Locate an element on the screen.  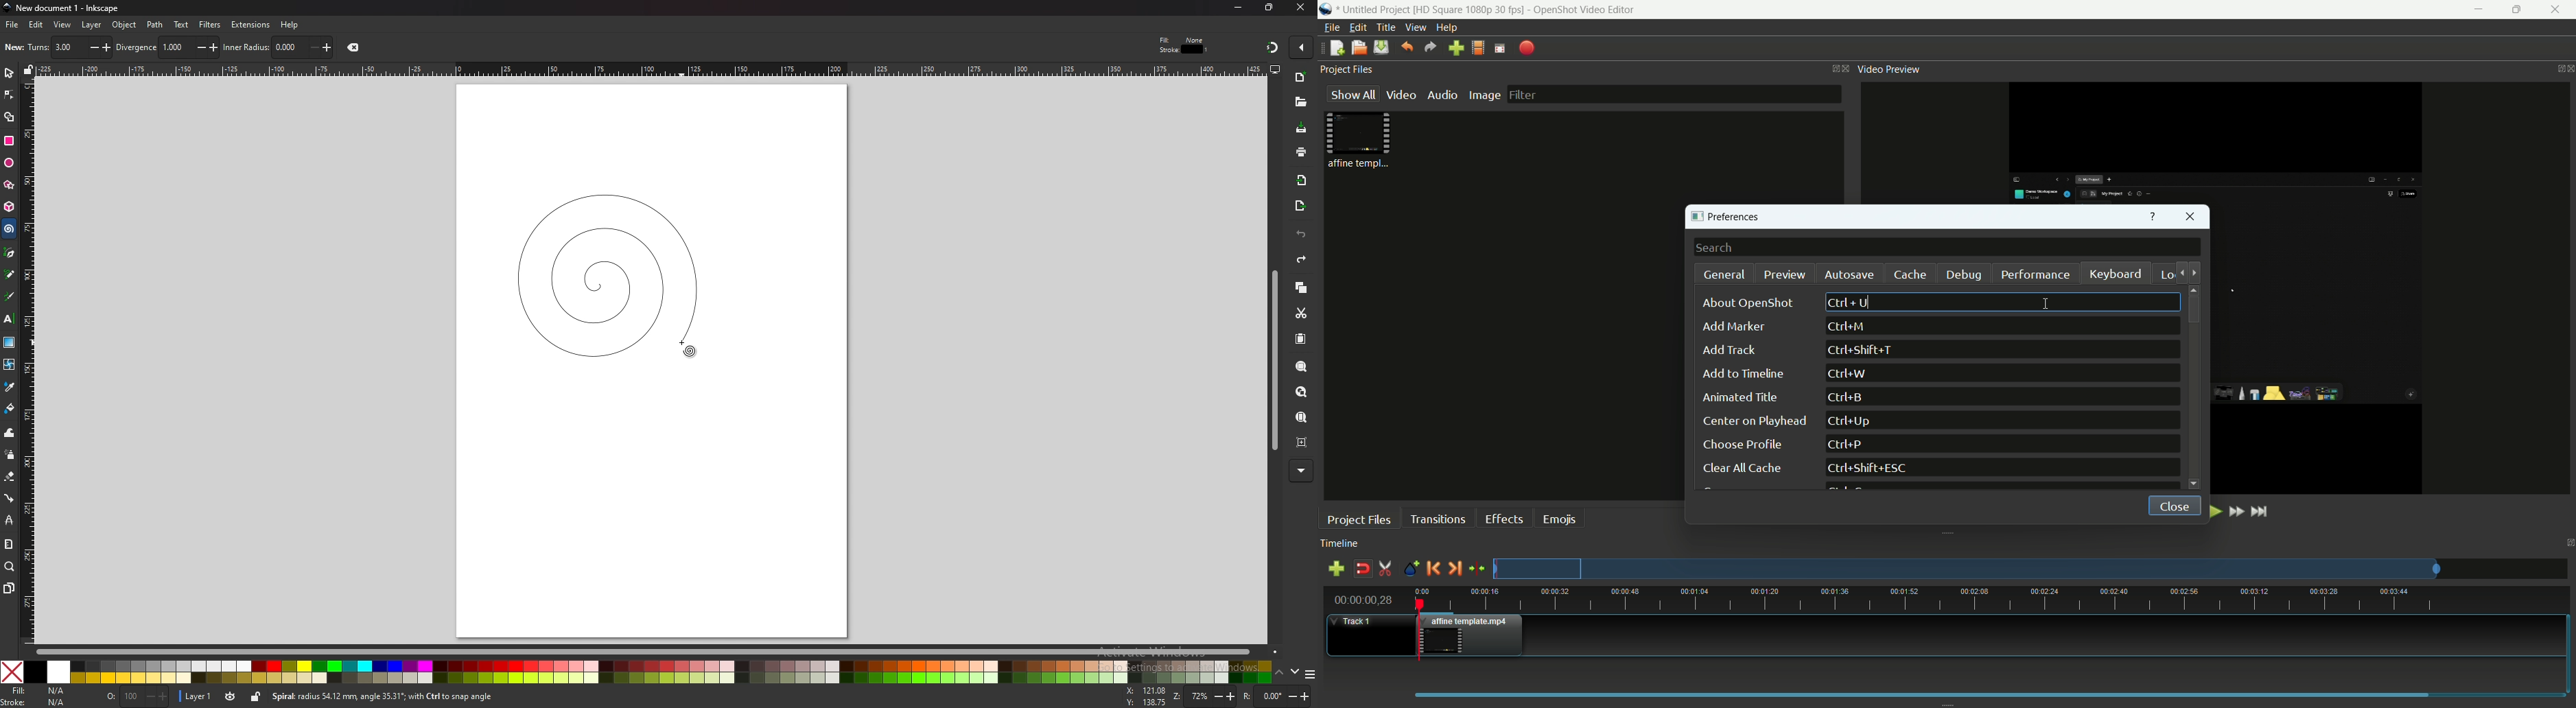
pencil is located at coordinates (11, 274).